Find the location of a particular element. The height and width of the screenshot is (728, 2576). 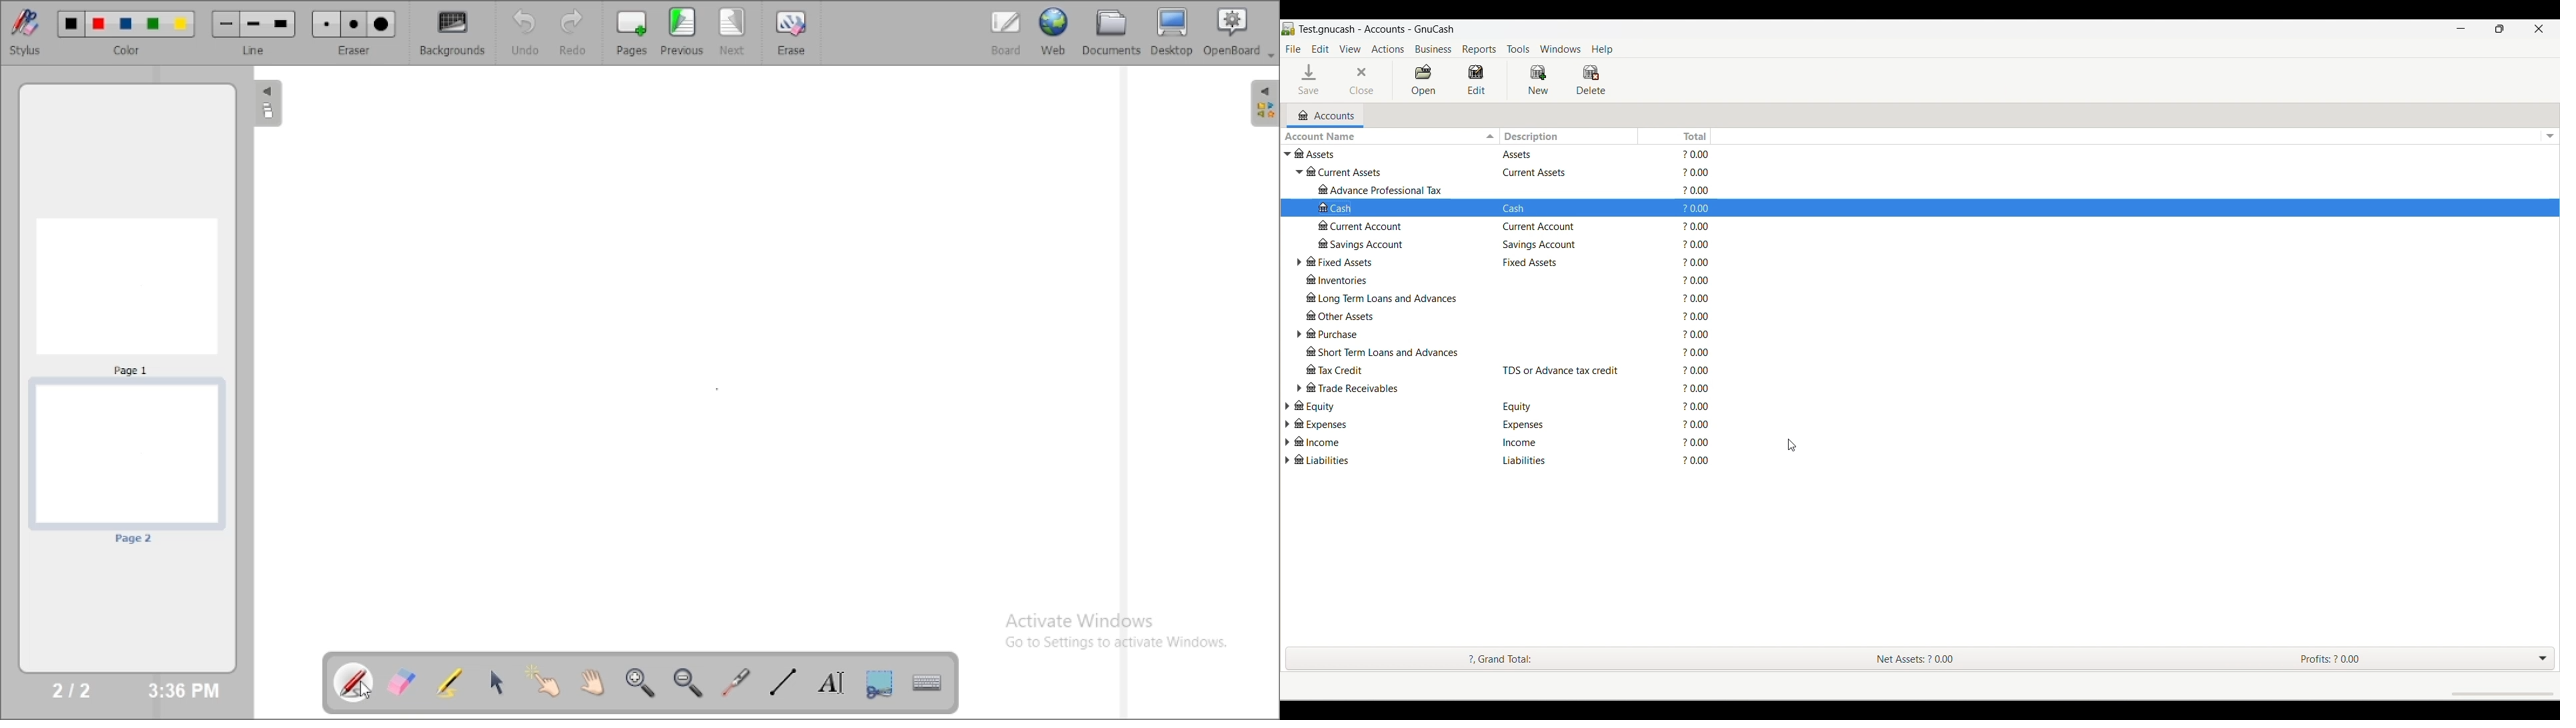

Cash is located at coordinates (1399, 208).